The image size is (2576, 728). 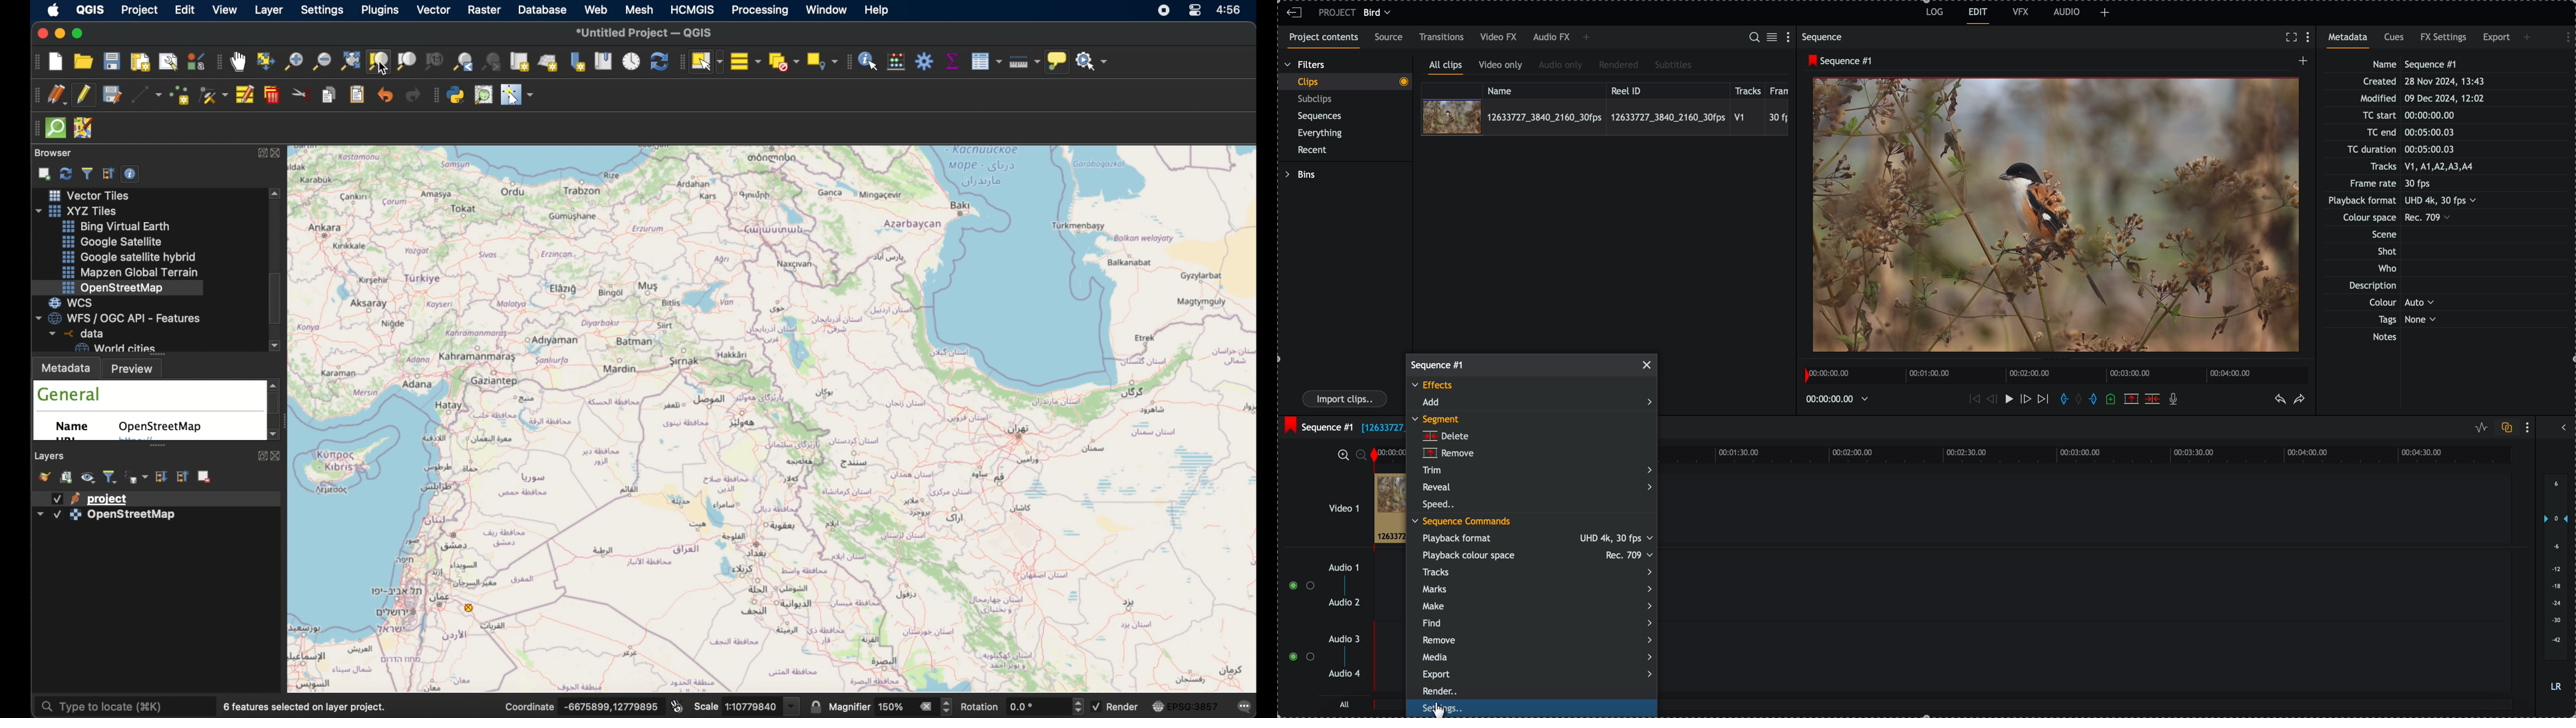 I want to click on scroll box, so click(x=278, y=299).